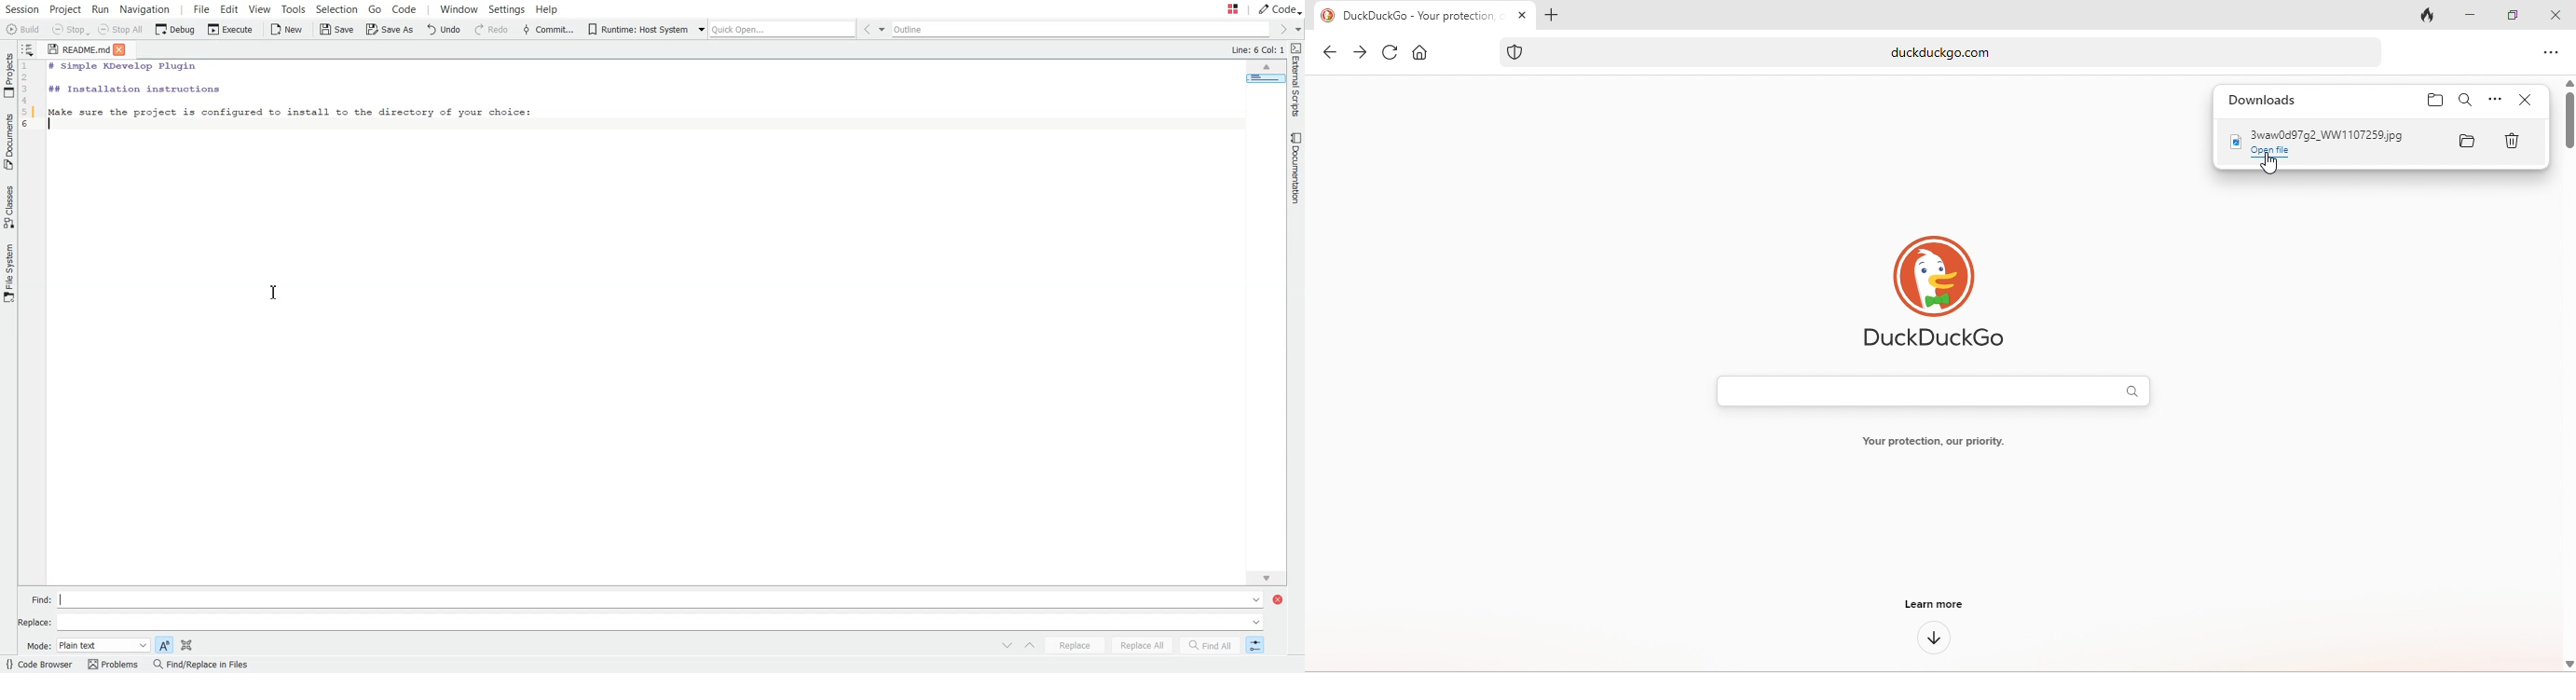 This screenshot has height=700, width=2576. Describe the element at coordinates (1211, 645) in the screenshot. I see `Find All` at that location.